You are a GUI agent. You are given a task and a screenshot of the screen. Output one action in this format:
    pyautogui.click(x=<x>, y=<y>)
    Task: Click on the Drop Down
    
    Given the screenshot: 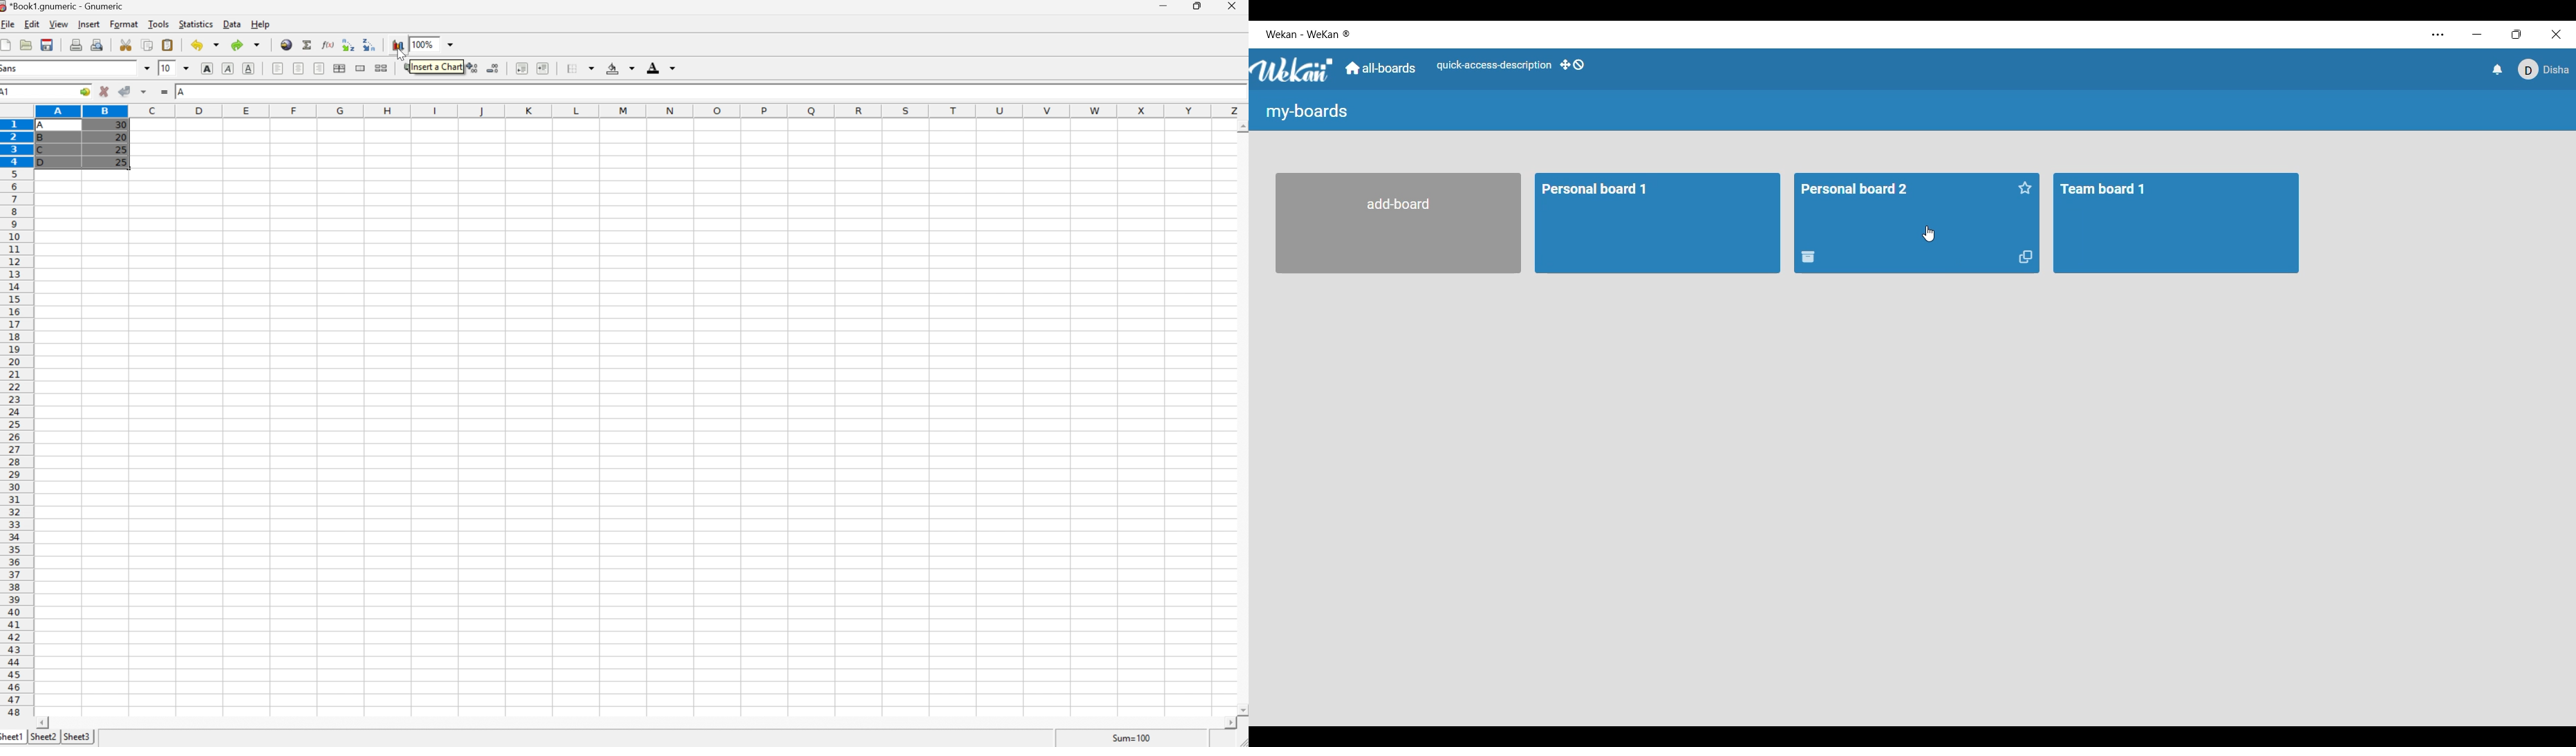 What is the action you would take?
    pyautogui.click(x=145, y=68)
    